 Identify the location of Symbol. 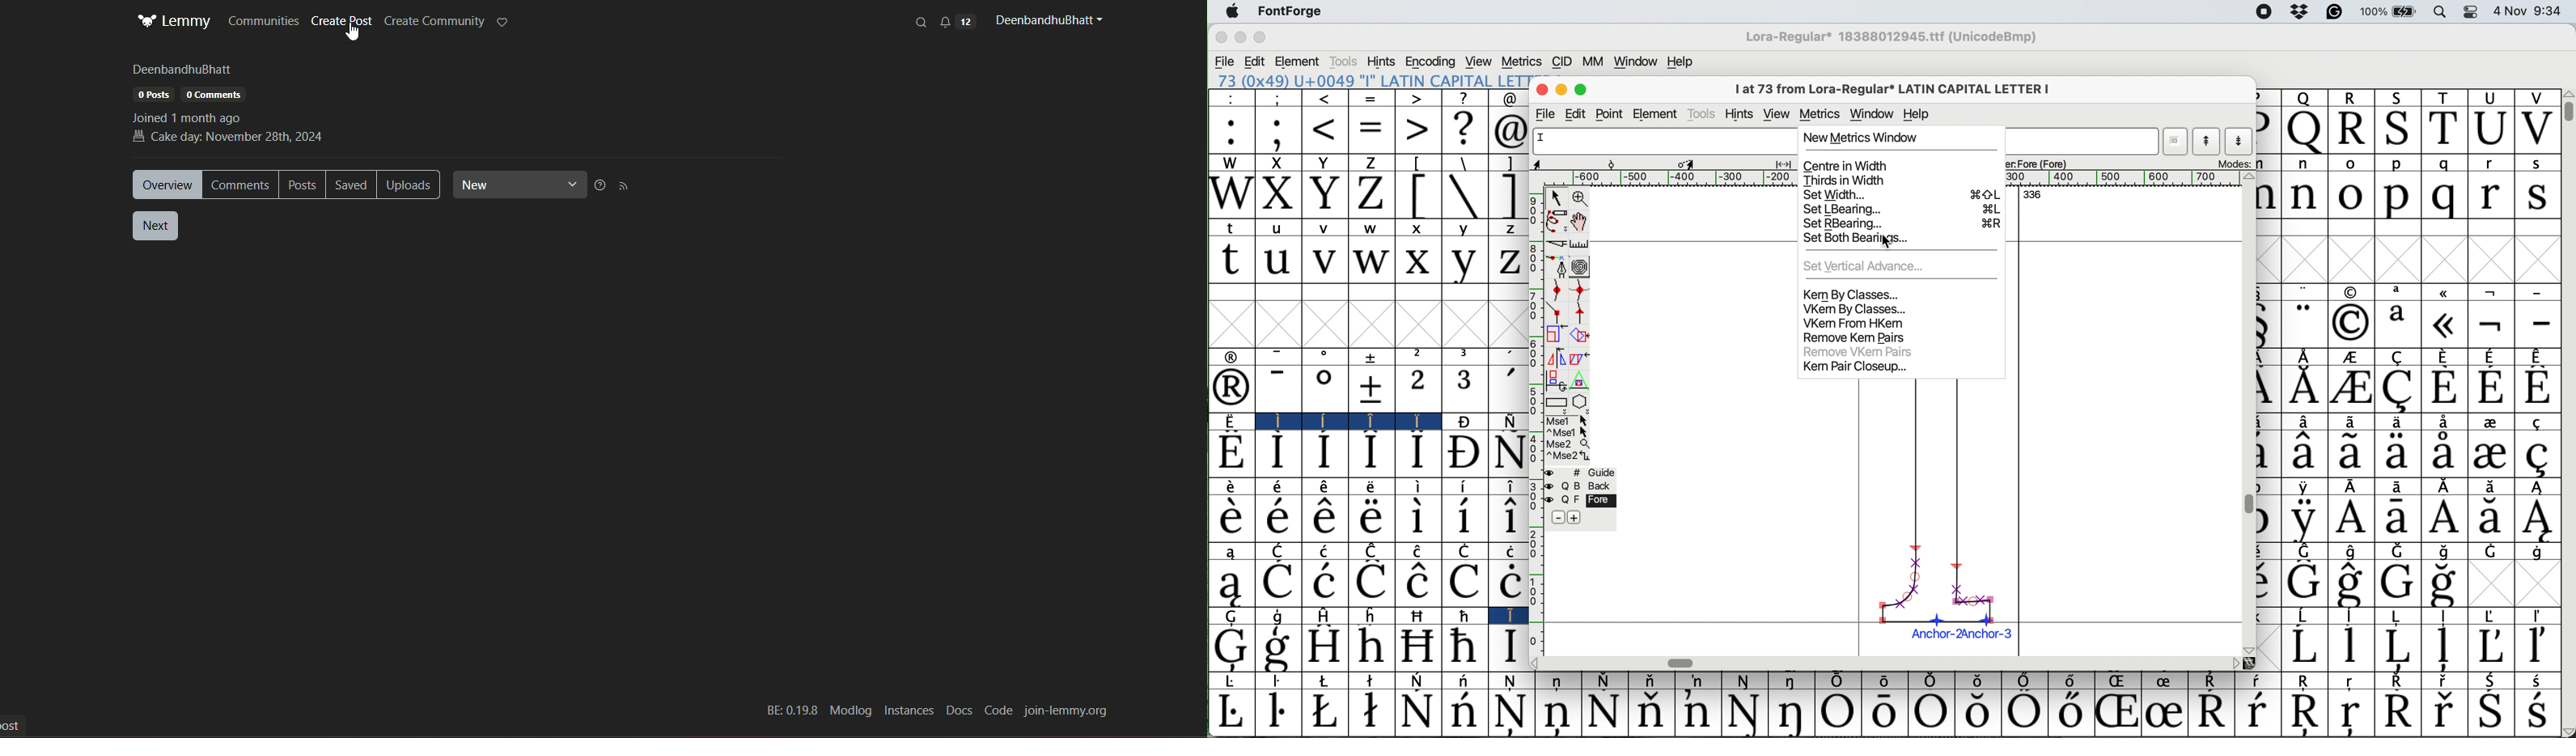
(2442, 453).